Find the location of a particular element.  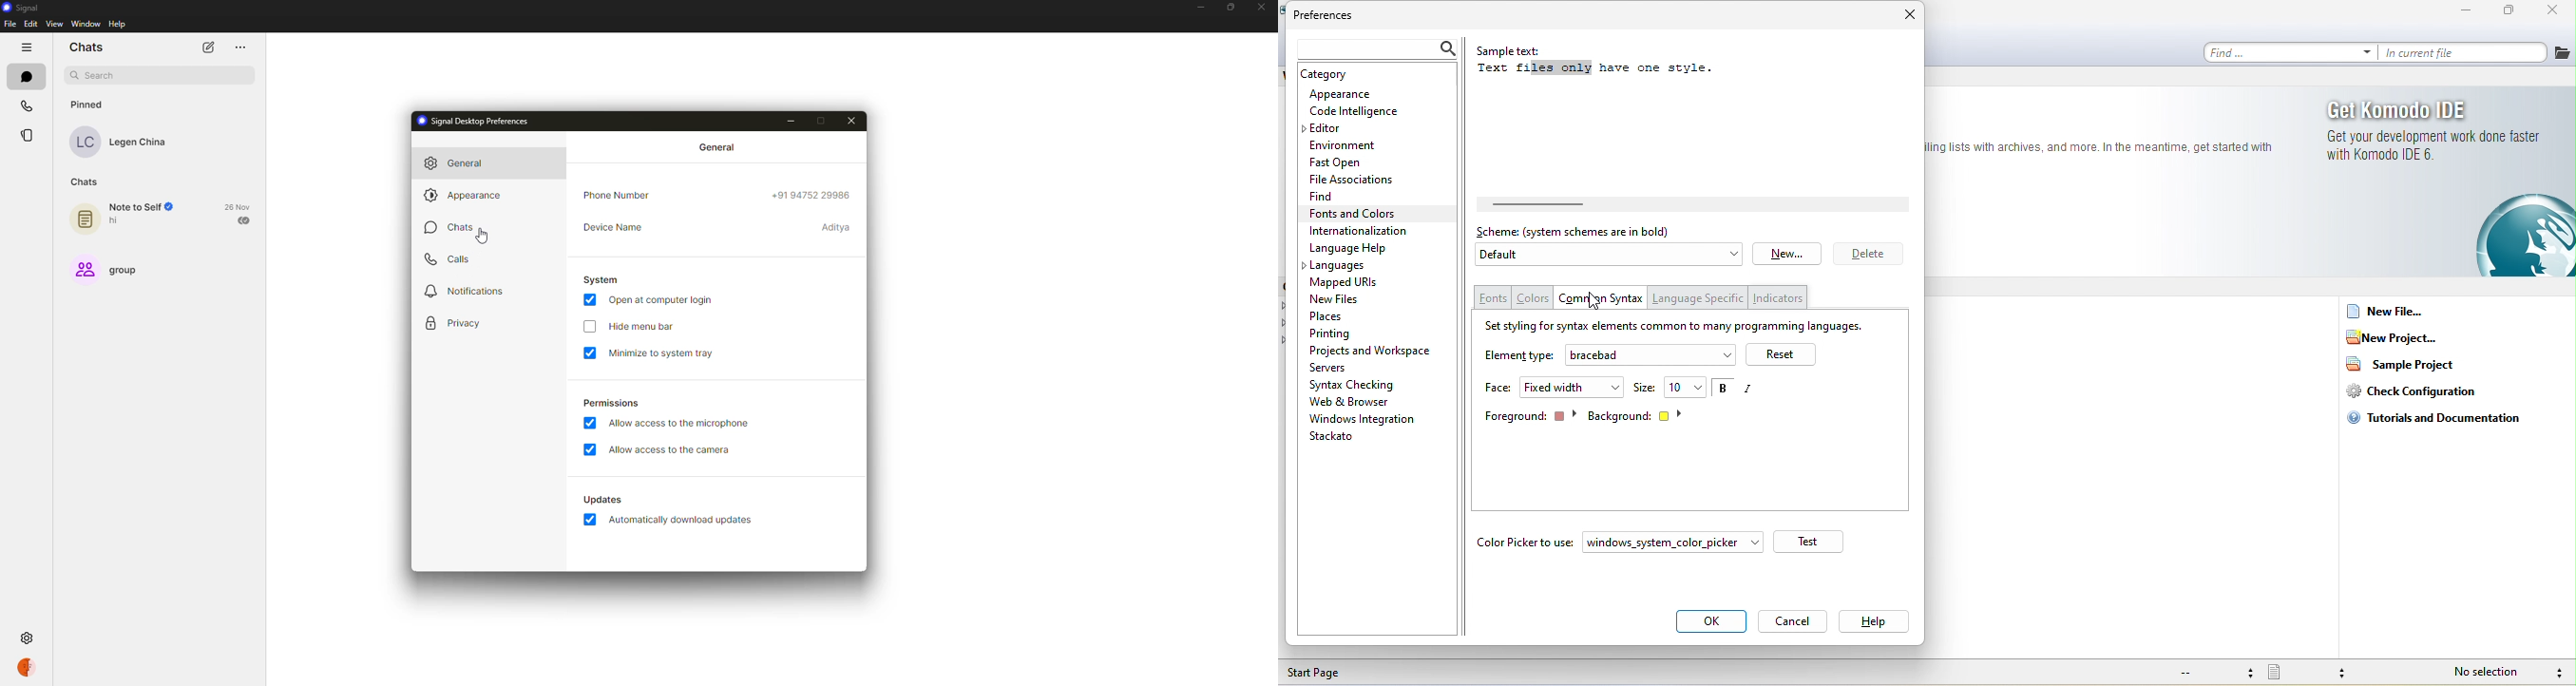

reset is located at coordinates (1785, 354).